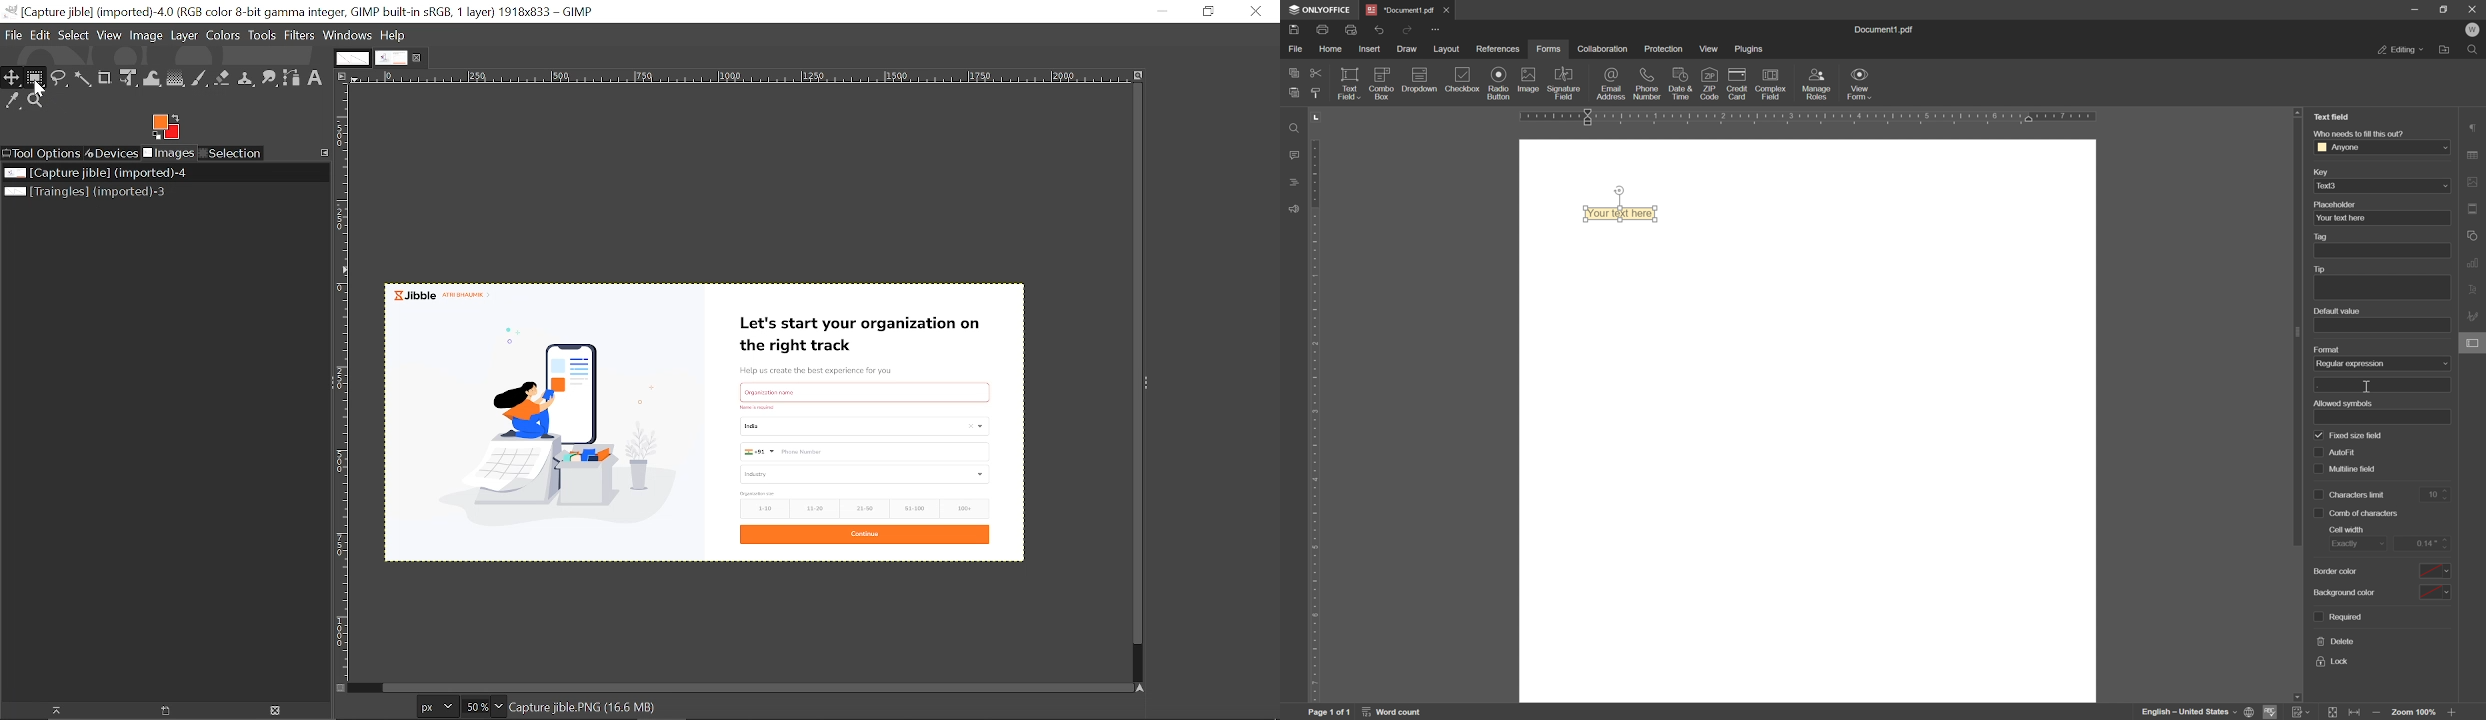 Image resolution: width=2492 pixels, height=728 pixels. What do you see at coordinates (2436, 591) in the screenshot?
I see `select background color` at bounding box center [2436, 591].